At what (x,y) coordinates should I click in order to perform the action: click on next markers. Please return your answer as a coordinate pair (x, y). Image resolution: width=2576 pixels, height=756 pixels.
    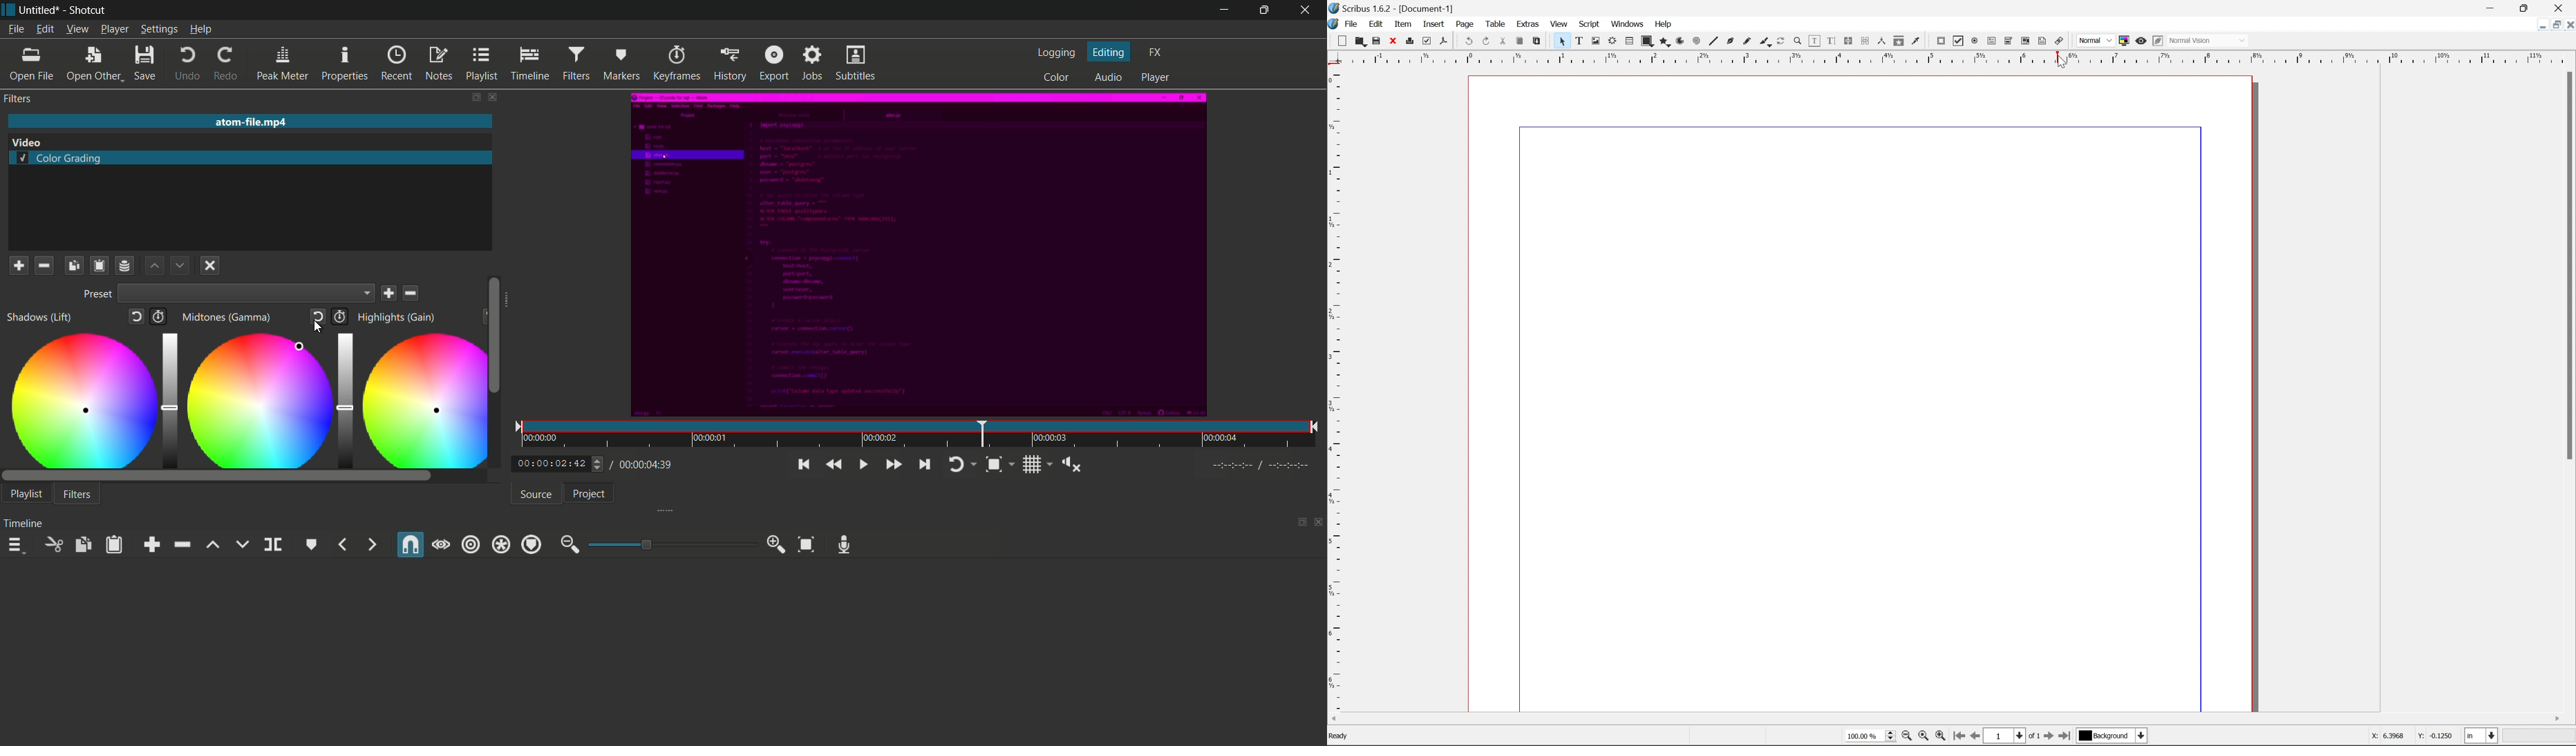
    Looking at the image, I should click on (370, 544).